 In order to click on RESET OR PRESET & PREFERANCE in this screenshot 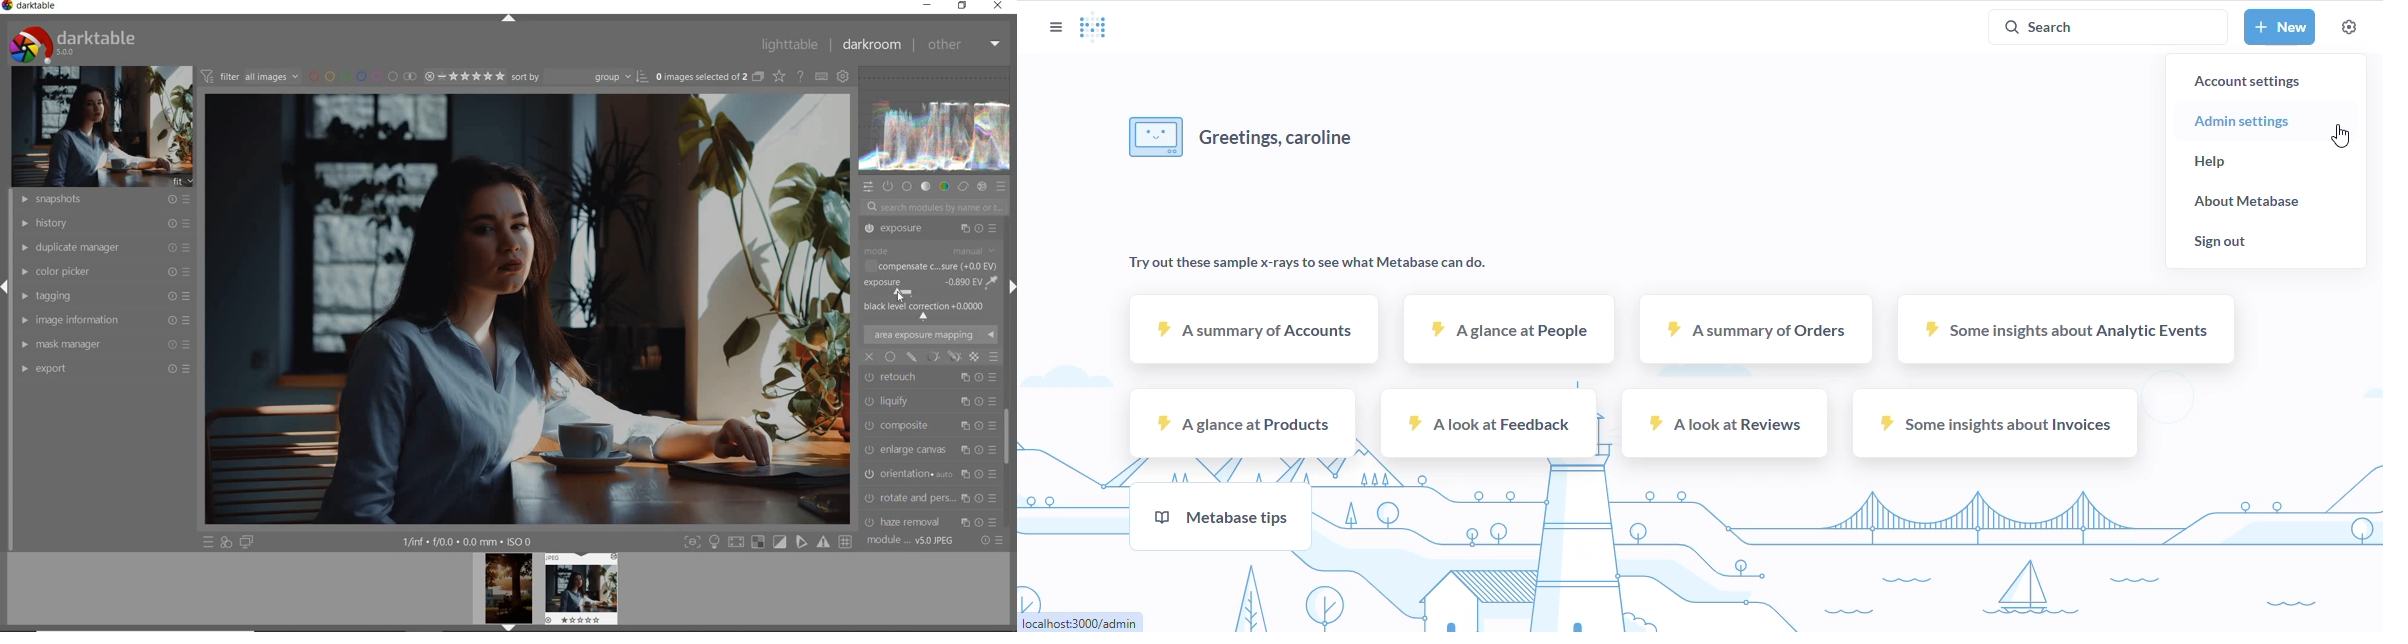, I will do `click(990, 542)`.